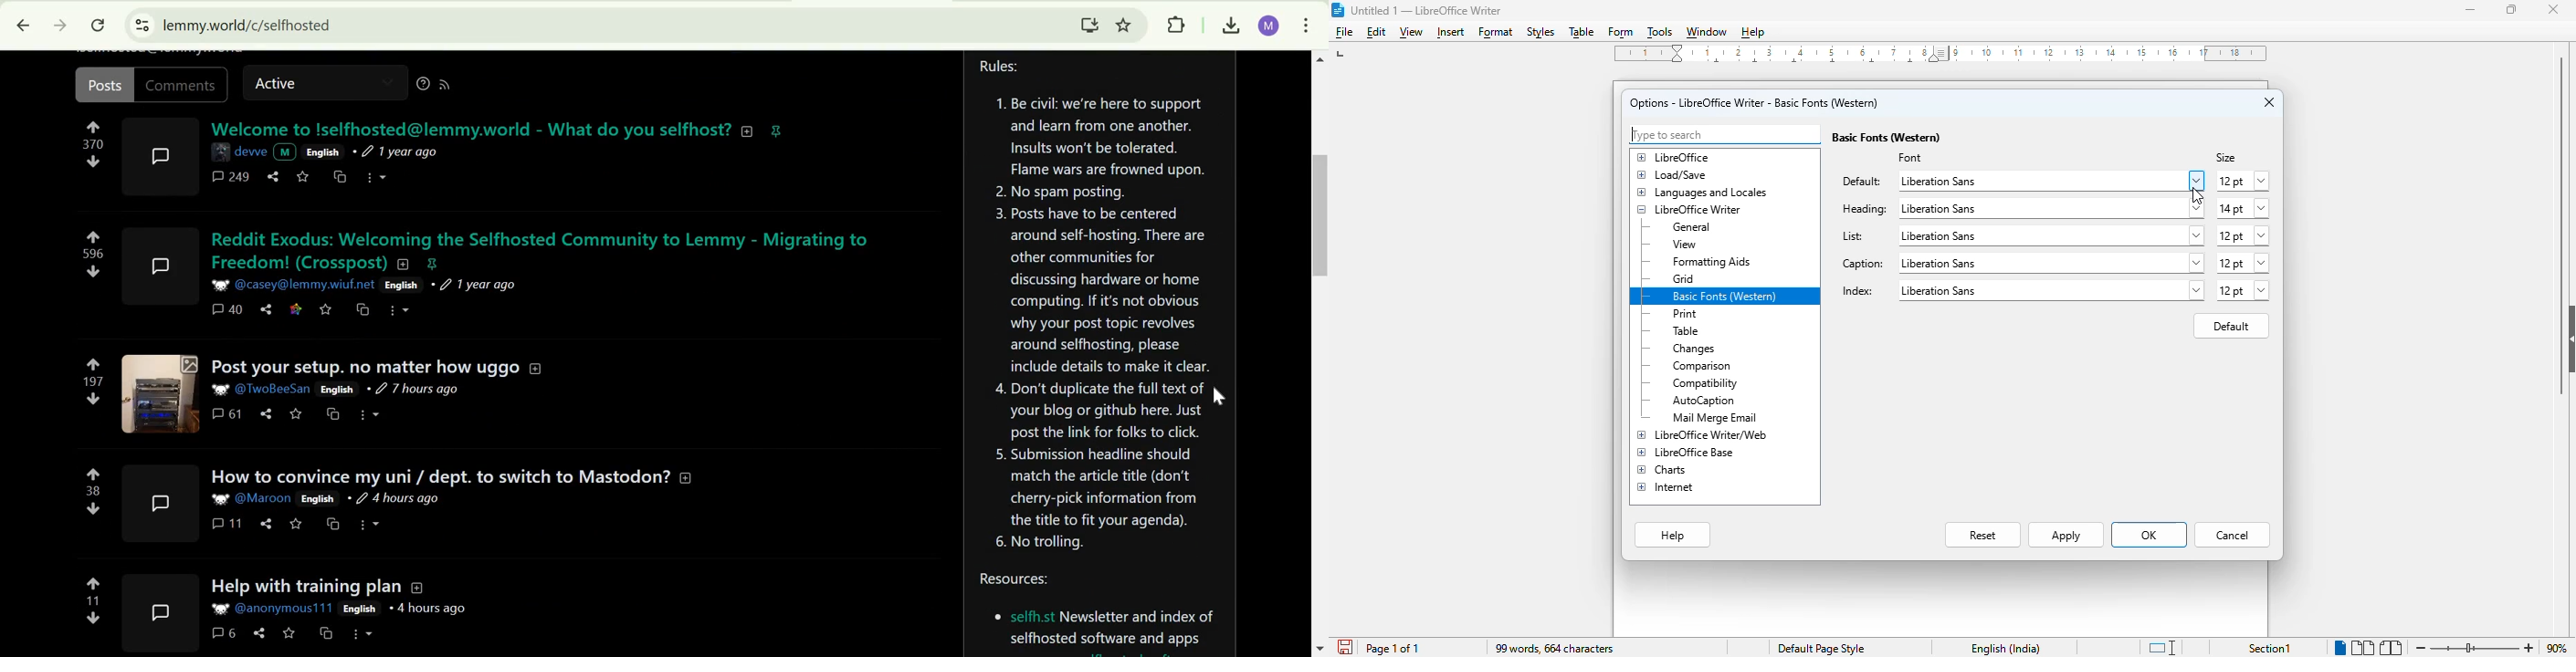  I want to click on comments, so click(228, 178).